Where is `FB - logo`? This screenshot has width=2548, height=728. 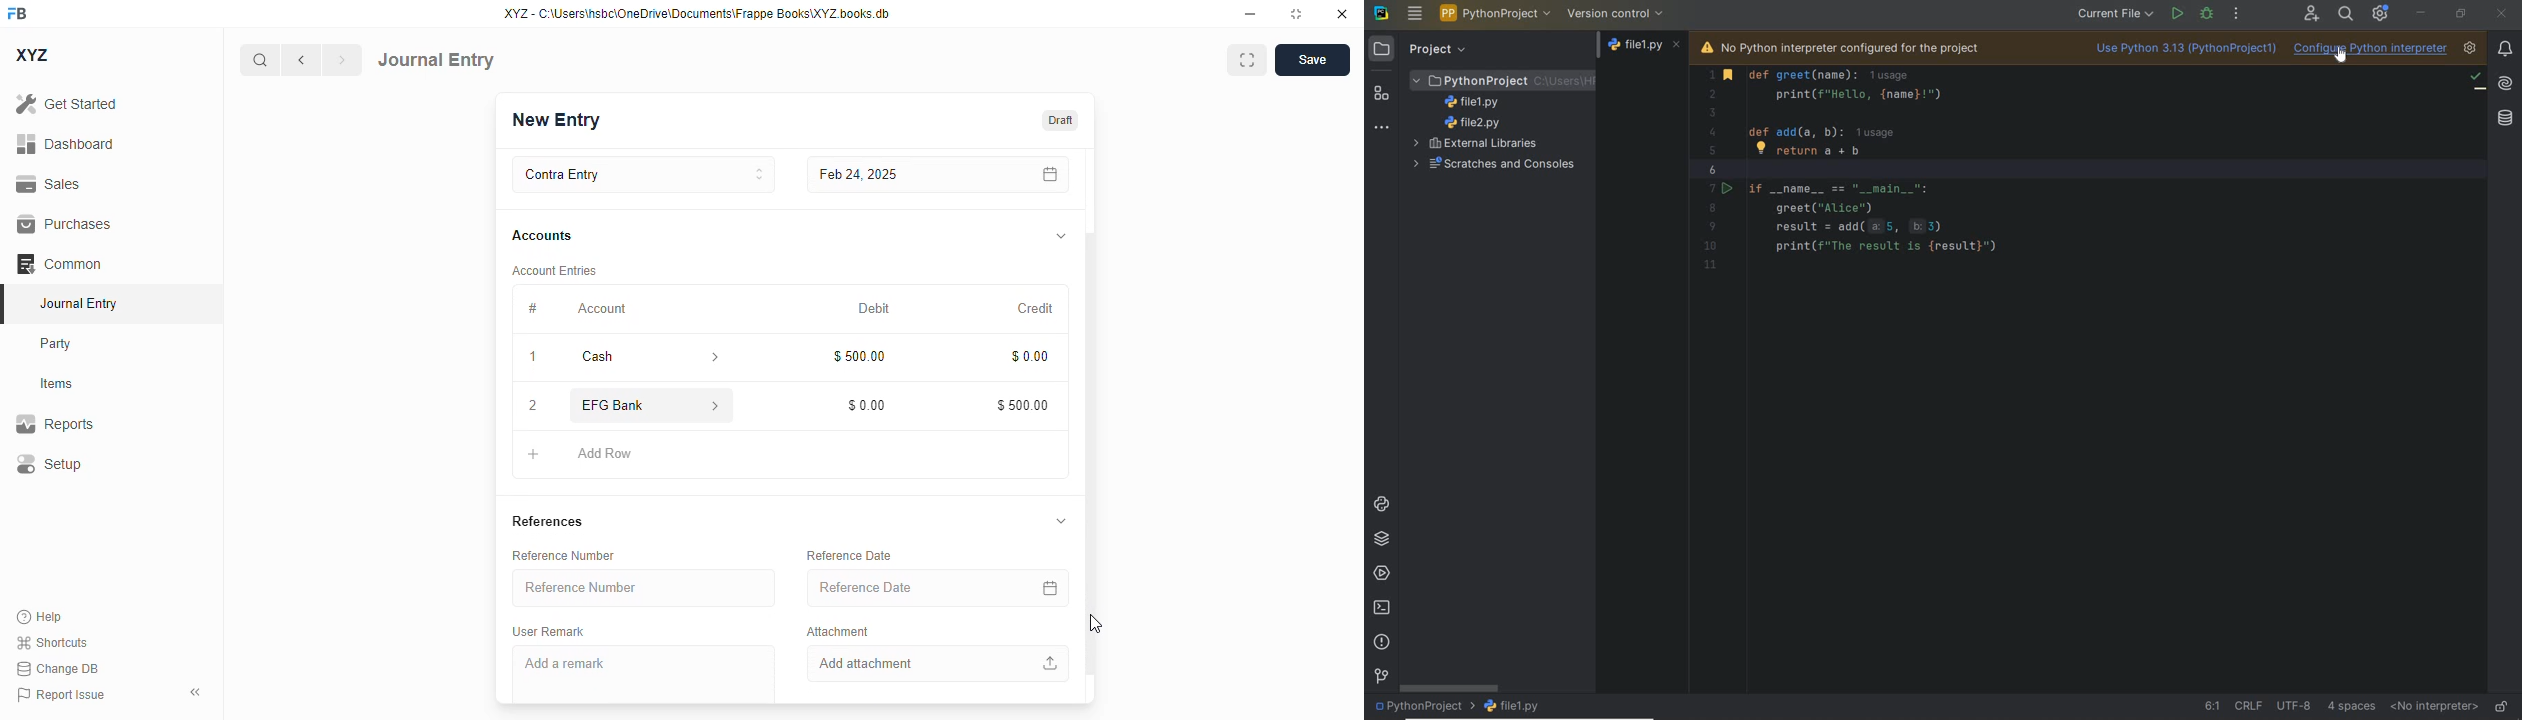
FB - logo is located at coordinates (17, 13).